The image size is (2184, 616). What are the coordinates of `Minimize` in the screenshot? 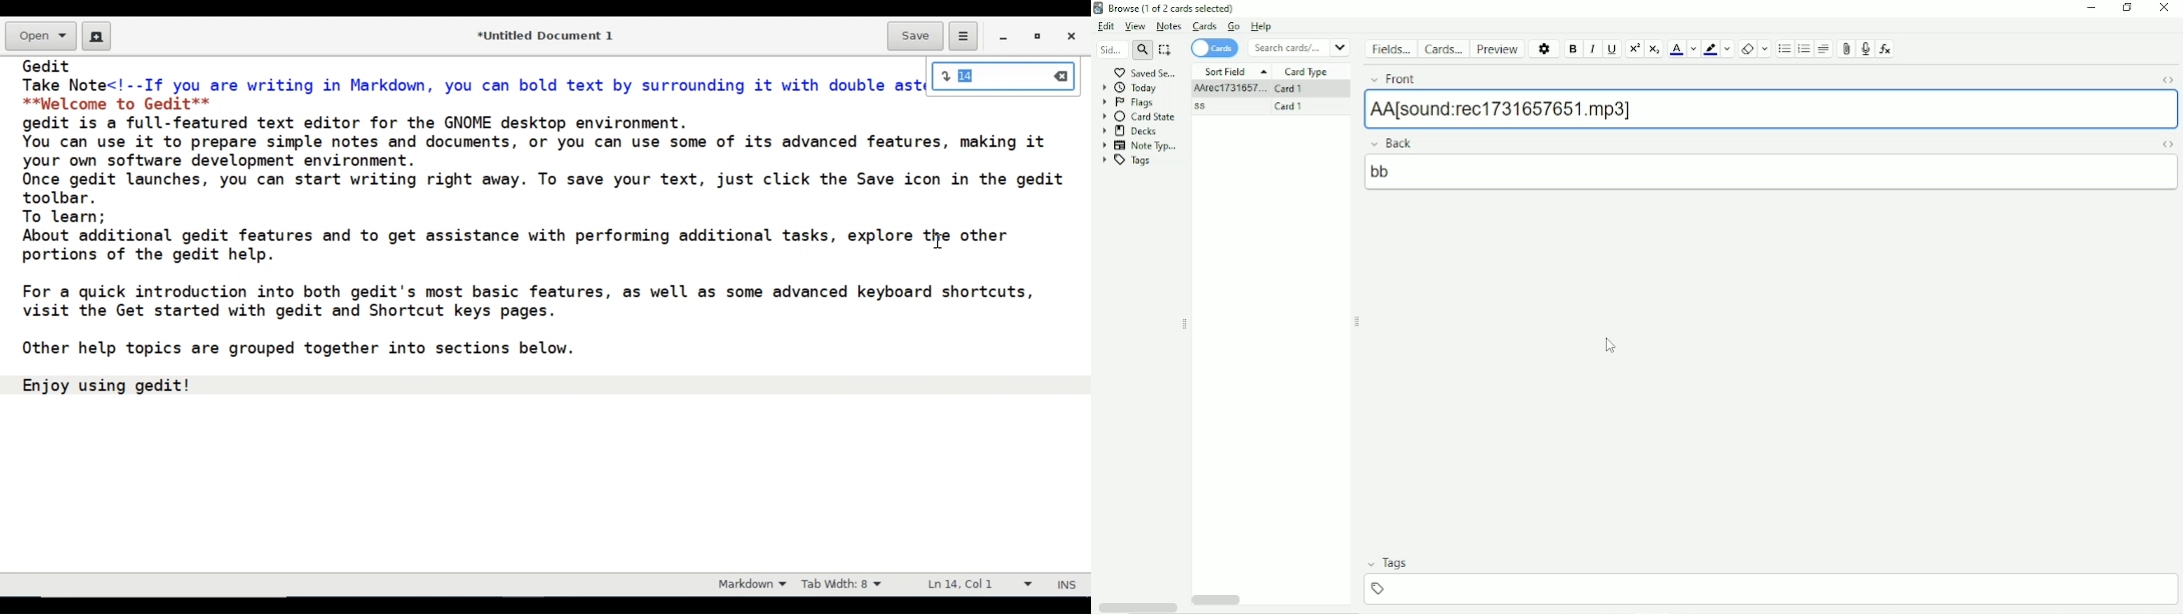 It's located at (2092, 7).